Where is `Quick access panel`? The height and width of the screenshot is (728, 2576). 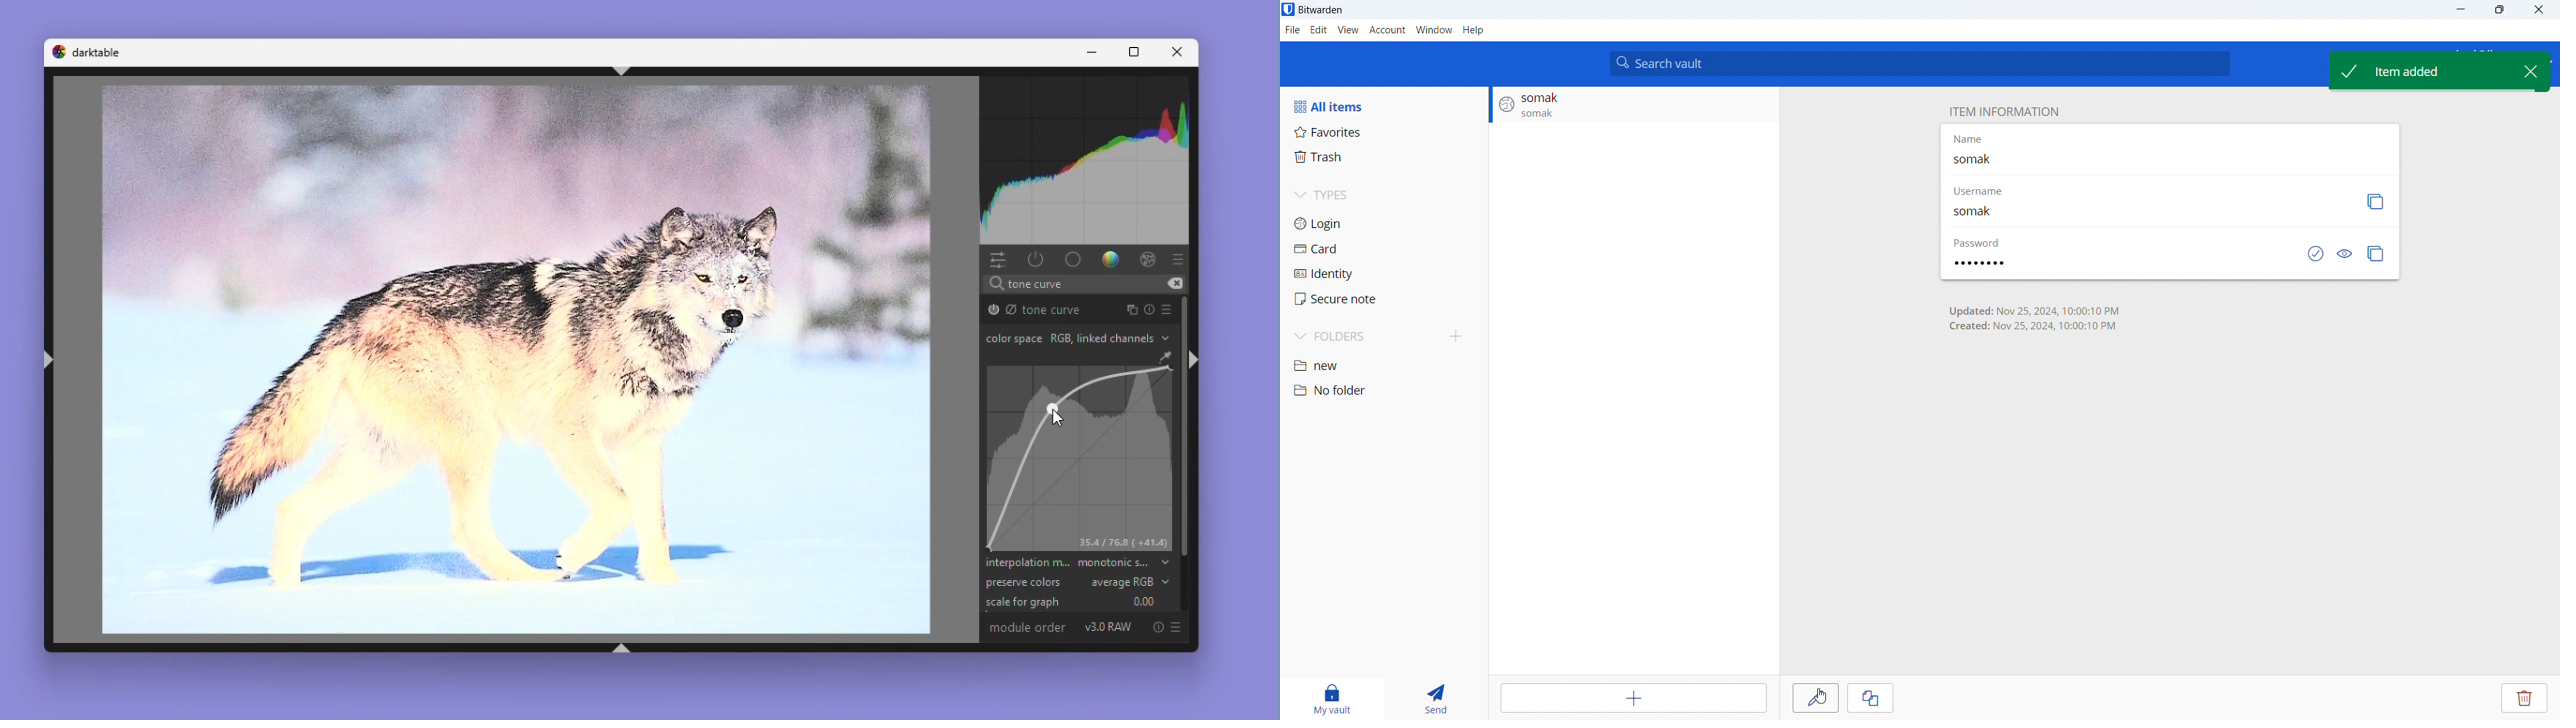
Quick access panel is located at coordinates (998, 259).